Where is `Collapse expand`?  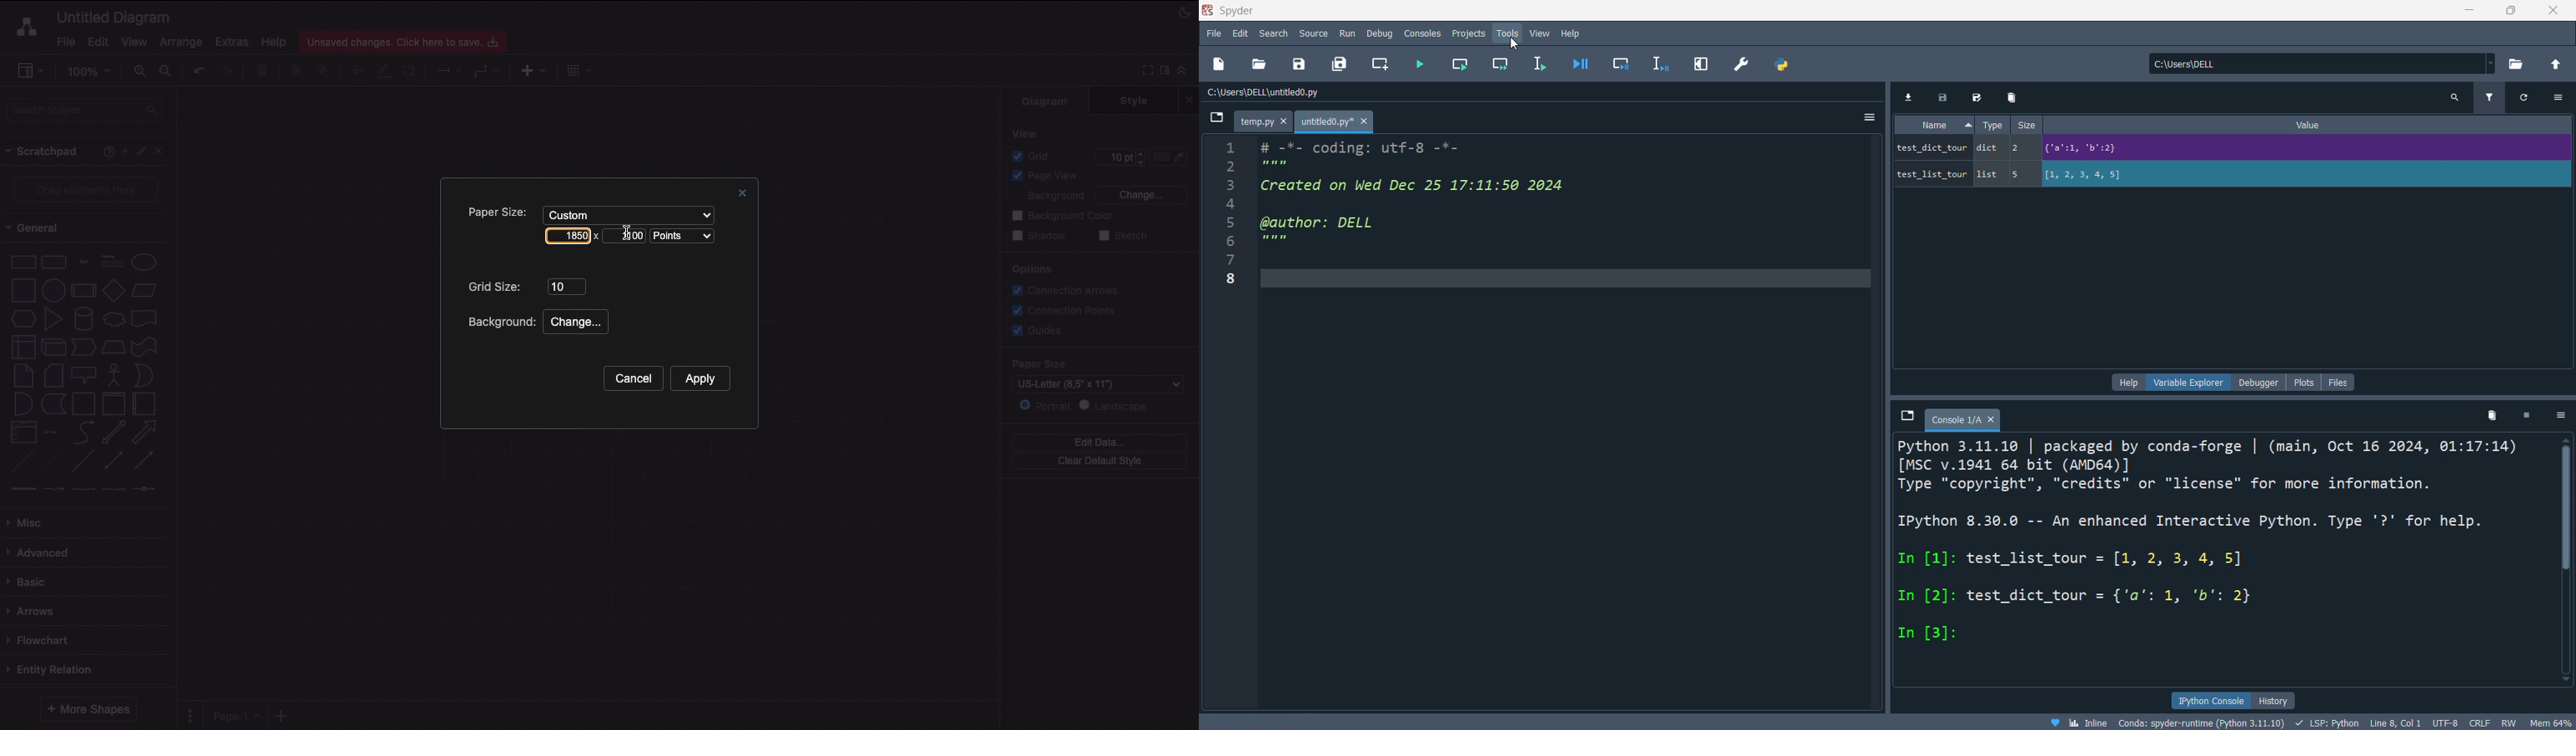
Collapse expand is located at coordinates (1186, 74).